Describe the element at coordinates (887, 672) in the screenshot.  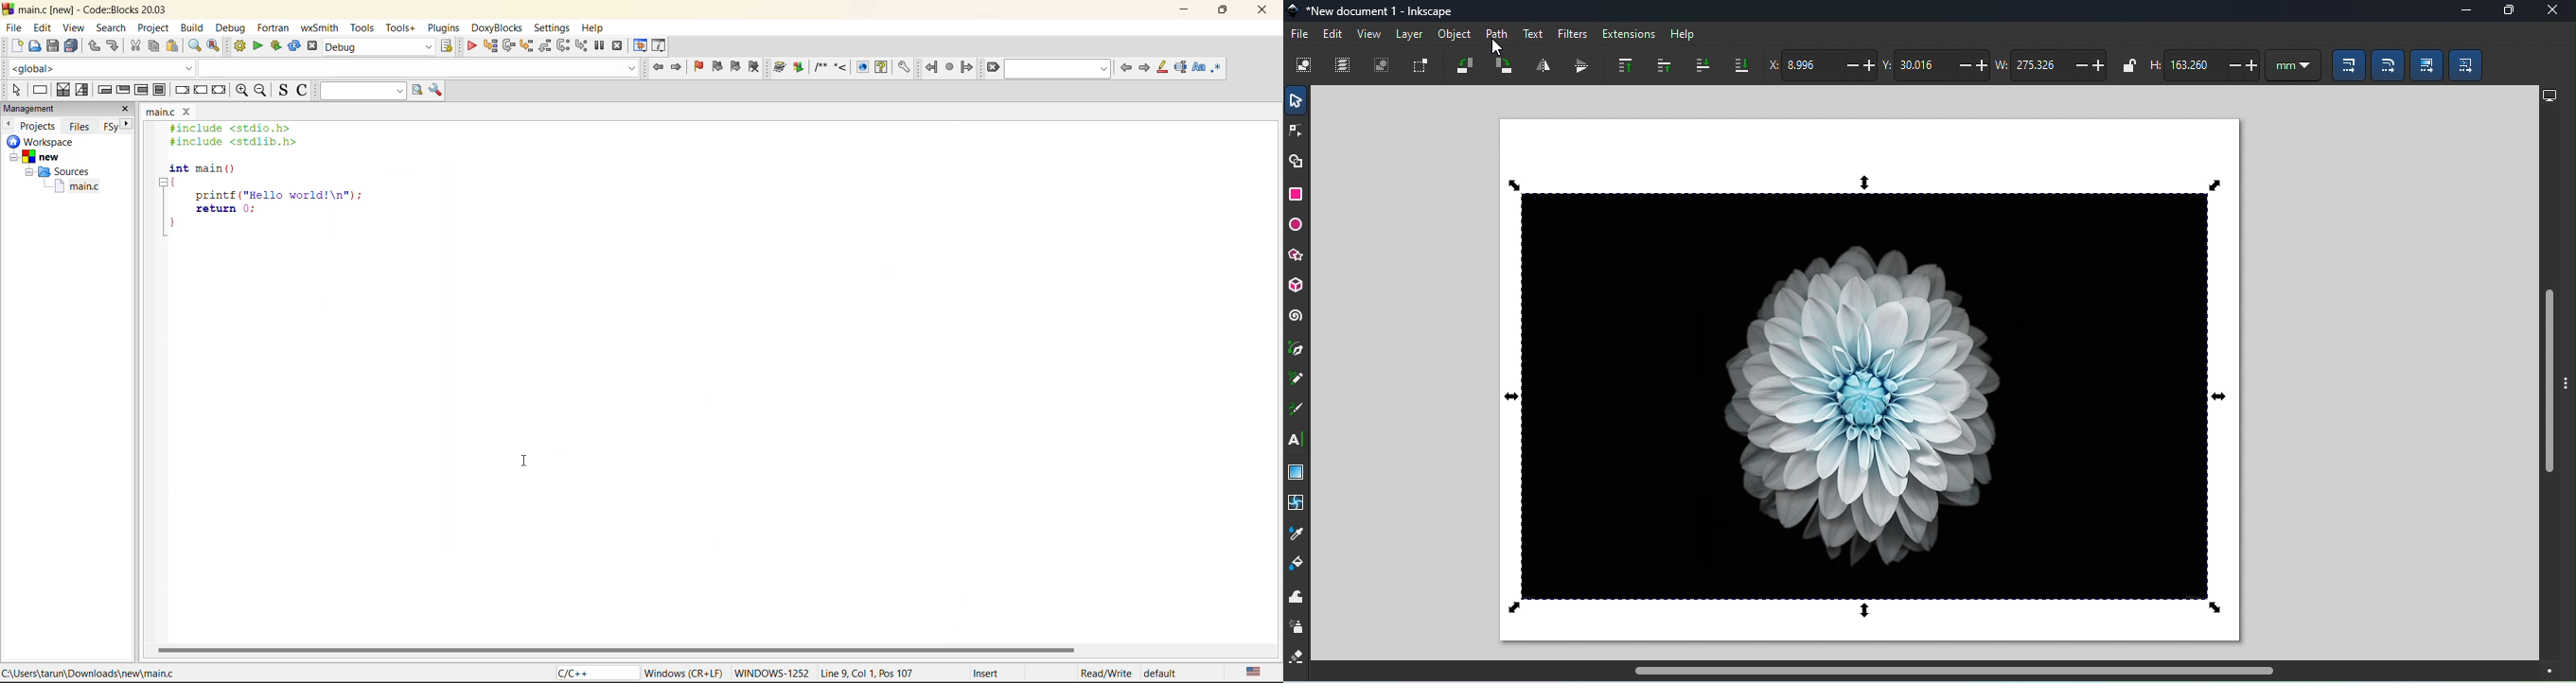
I see `Line 9, Col 1, Pos 107` at that location.